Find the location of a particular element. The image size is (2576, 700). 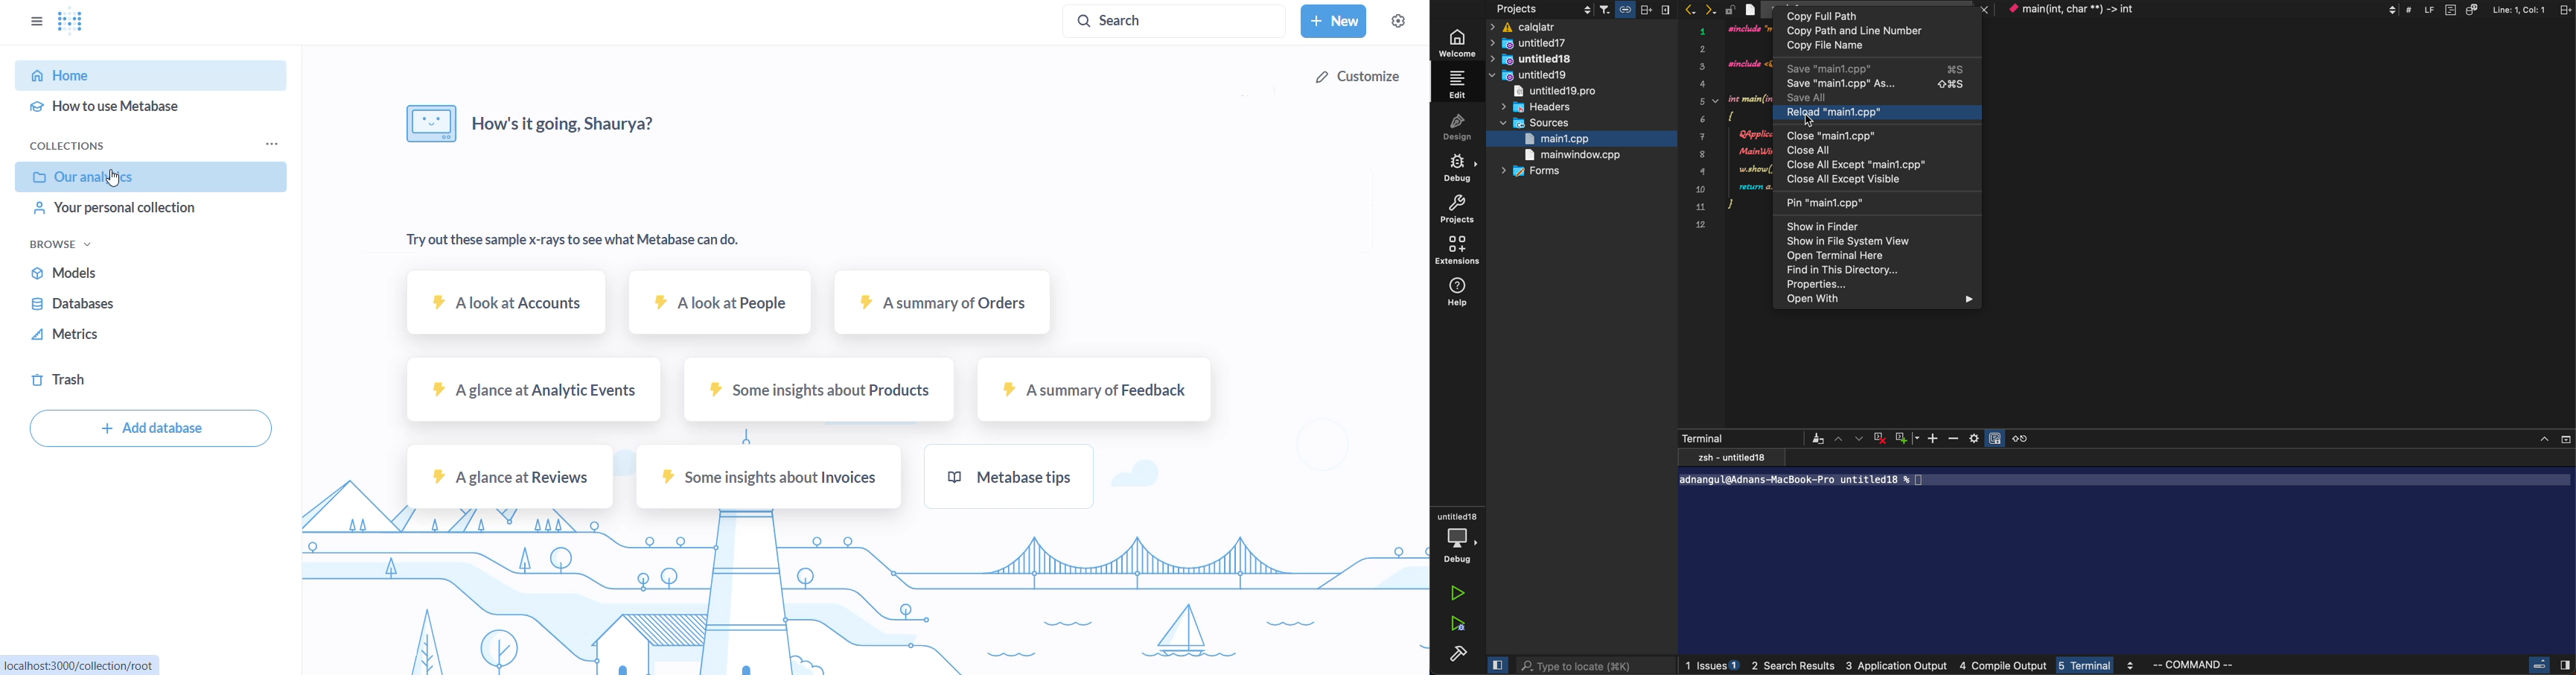

split is located at coordinates (2564, 10).